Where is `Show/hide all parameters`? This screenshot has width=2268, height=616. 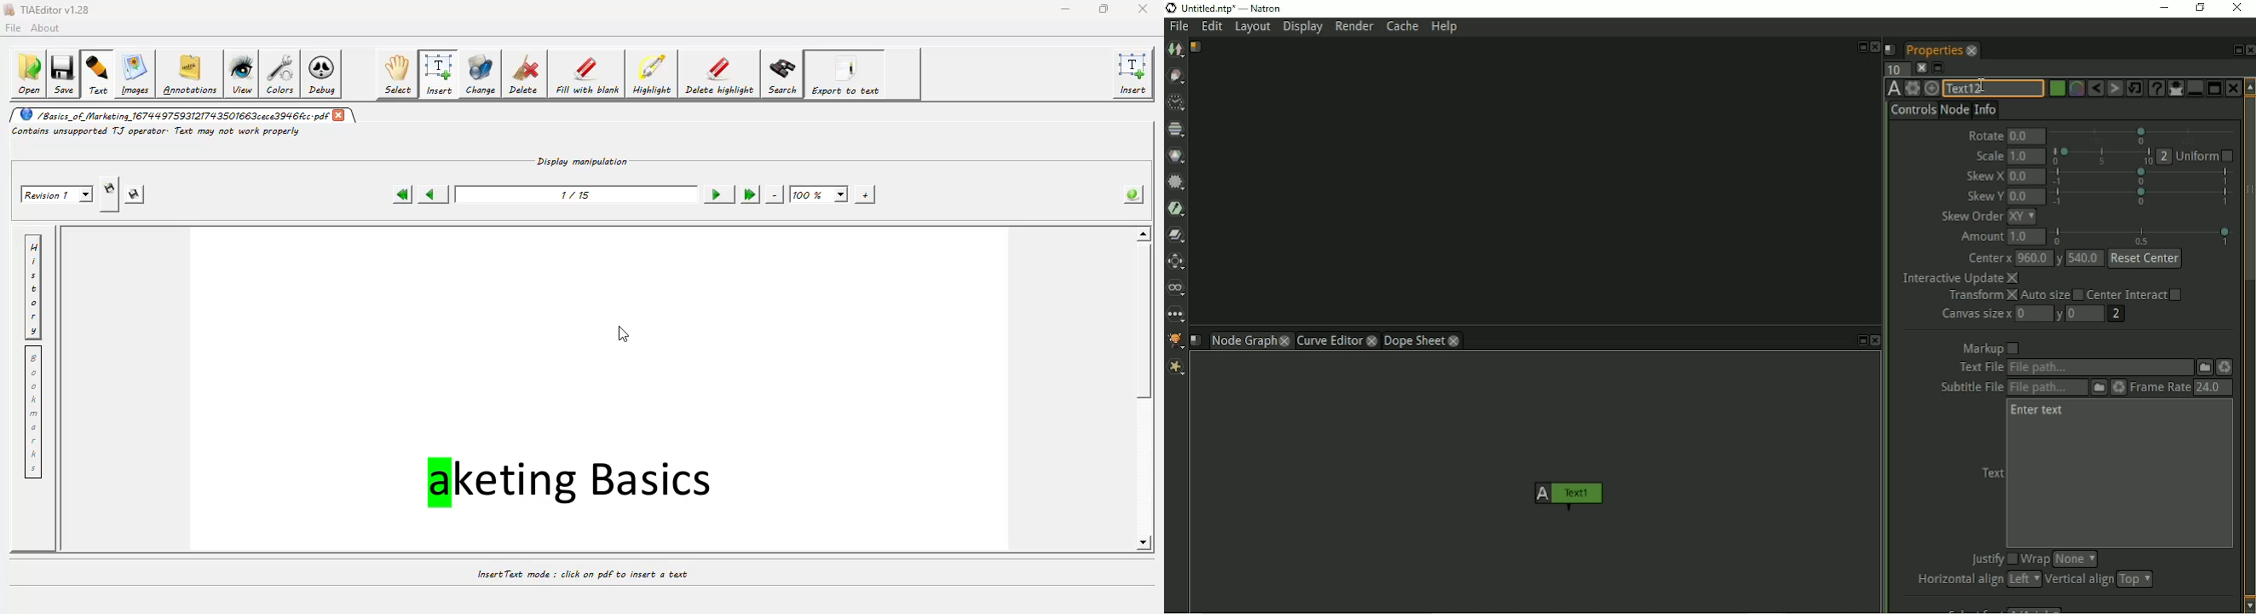 Show/hide all parameters is located at coordinates (2175, 88).